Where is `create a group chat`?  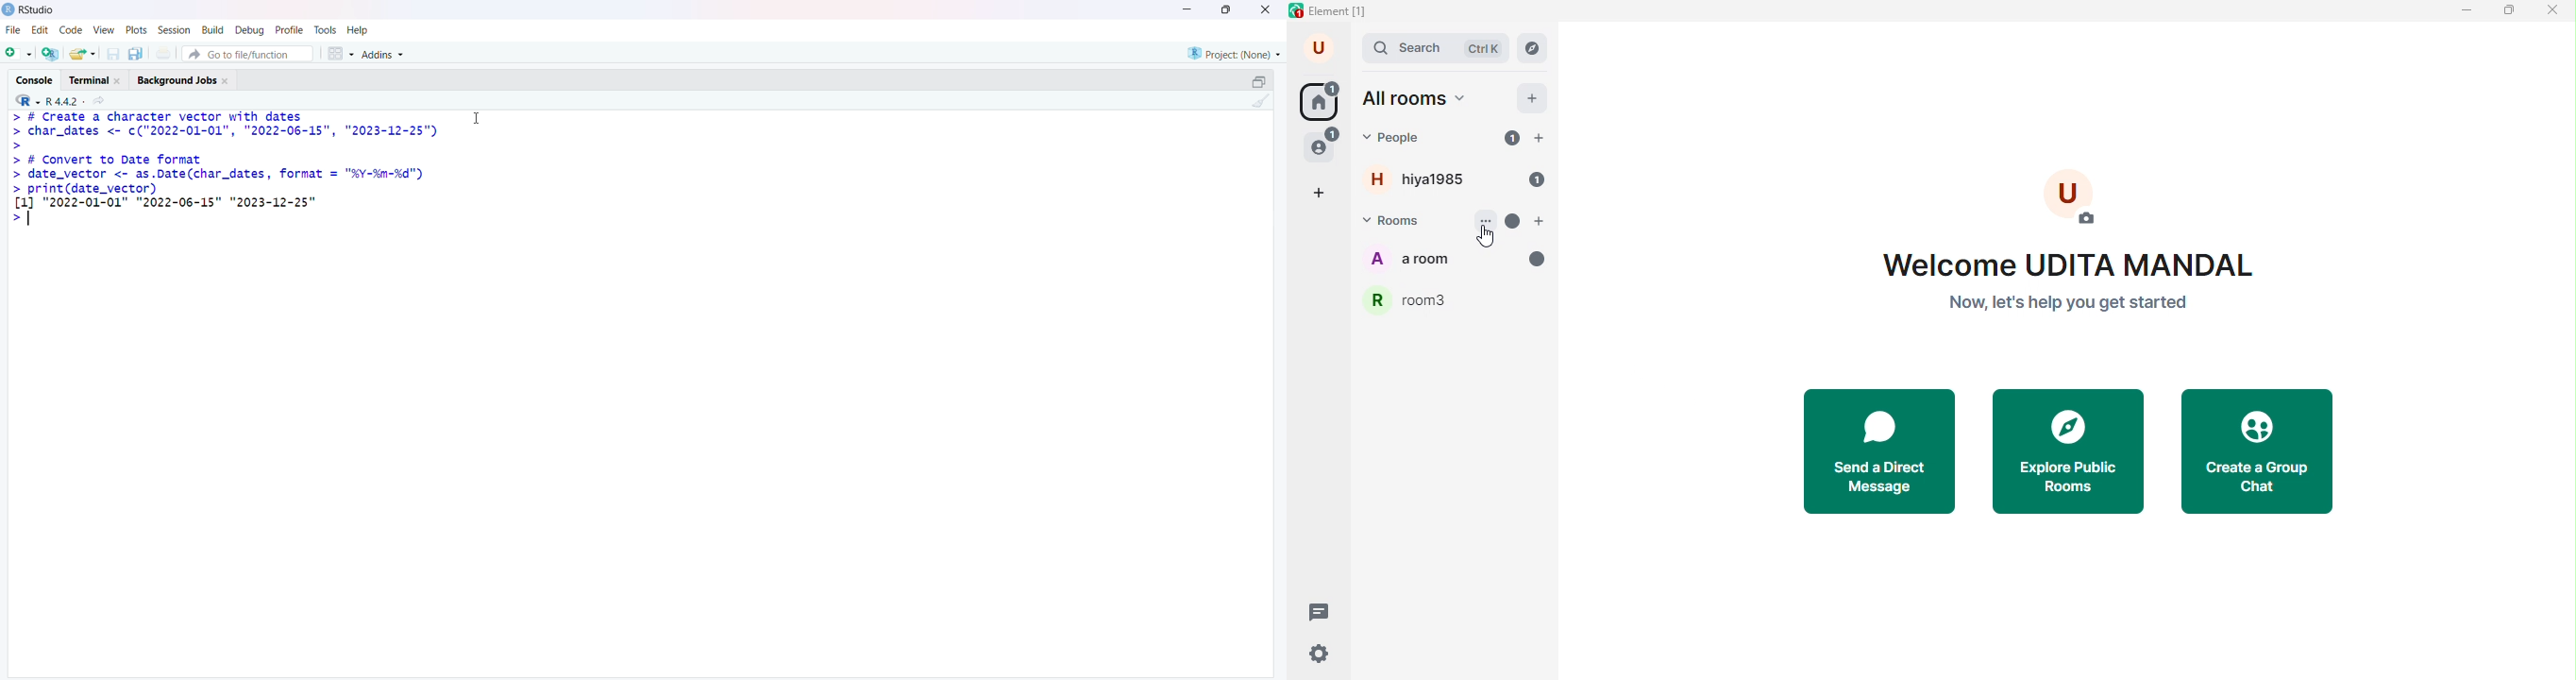 create a group chat is located at coordinates (2259, 450).